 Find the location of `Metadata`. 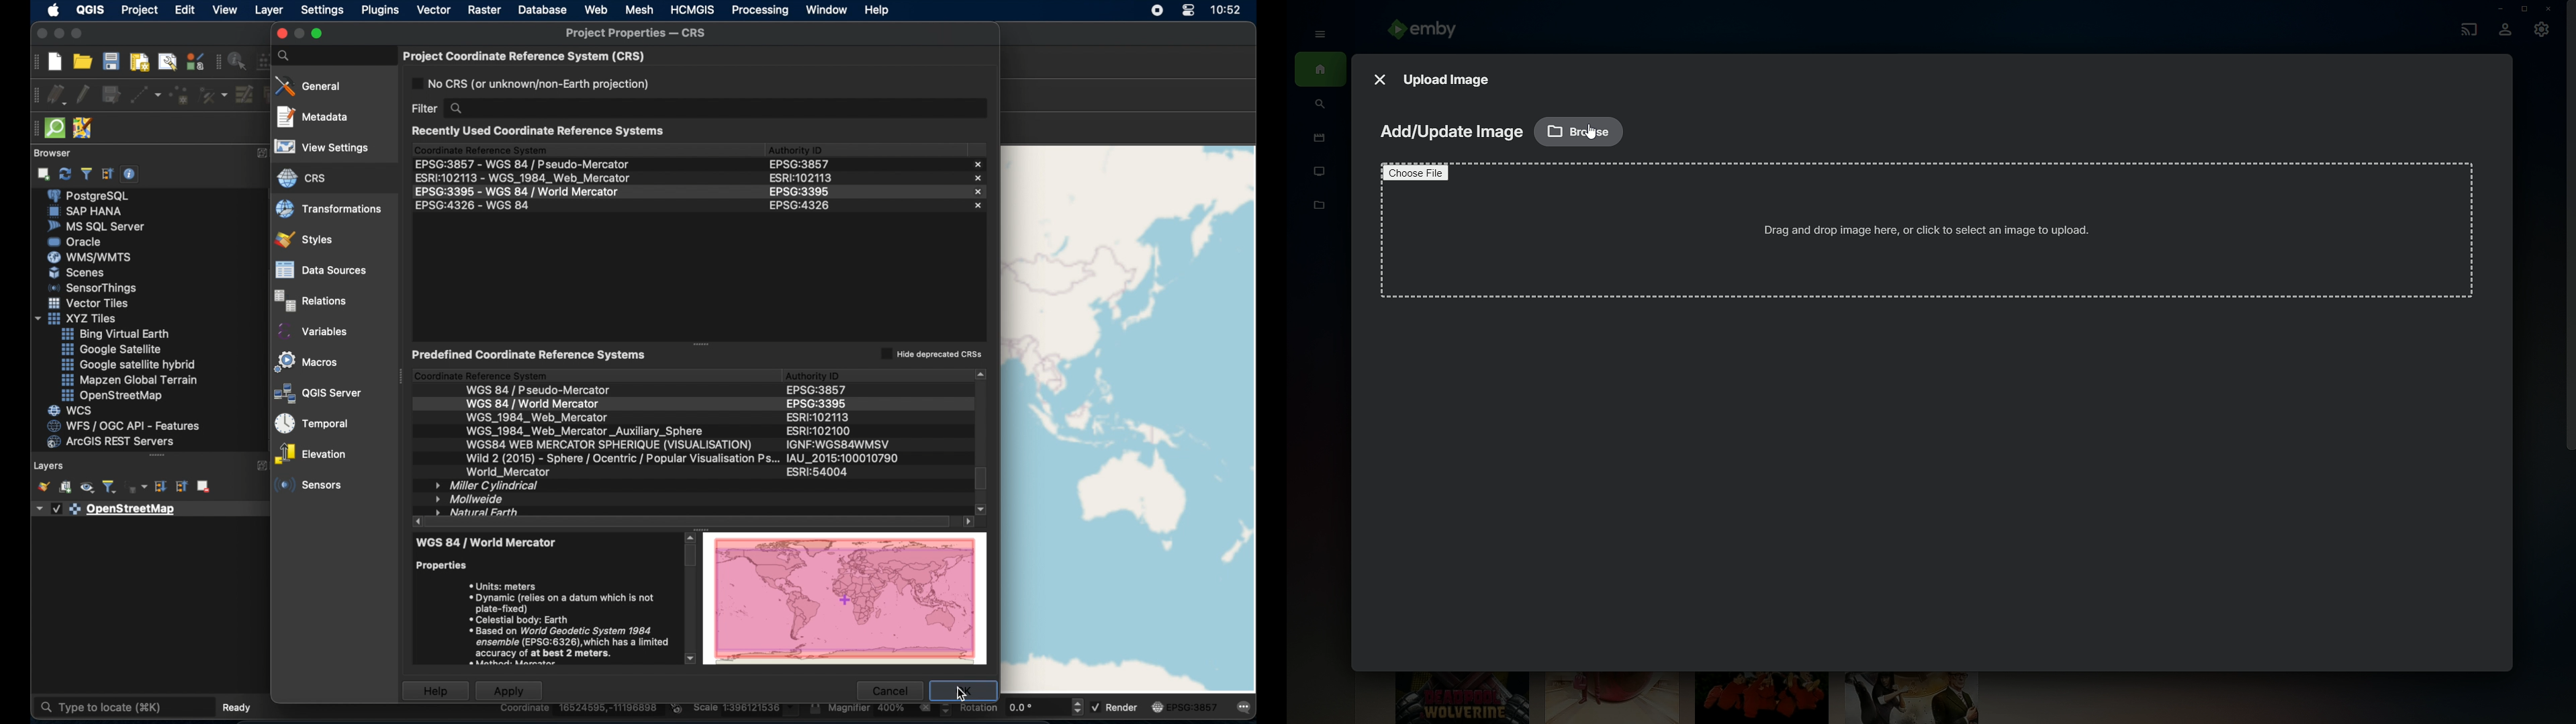

Metadata is located at coordinates (1320, 212).